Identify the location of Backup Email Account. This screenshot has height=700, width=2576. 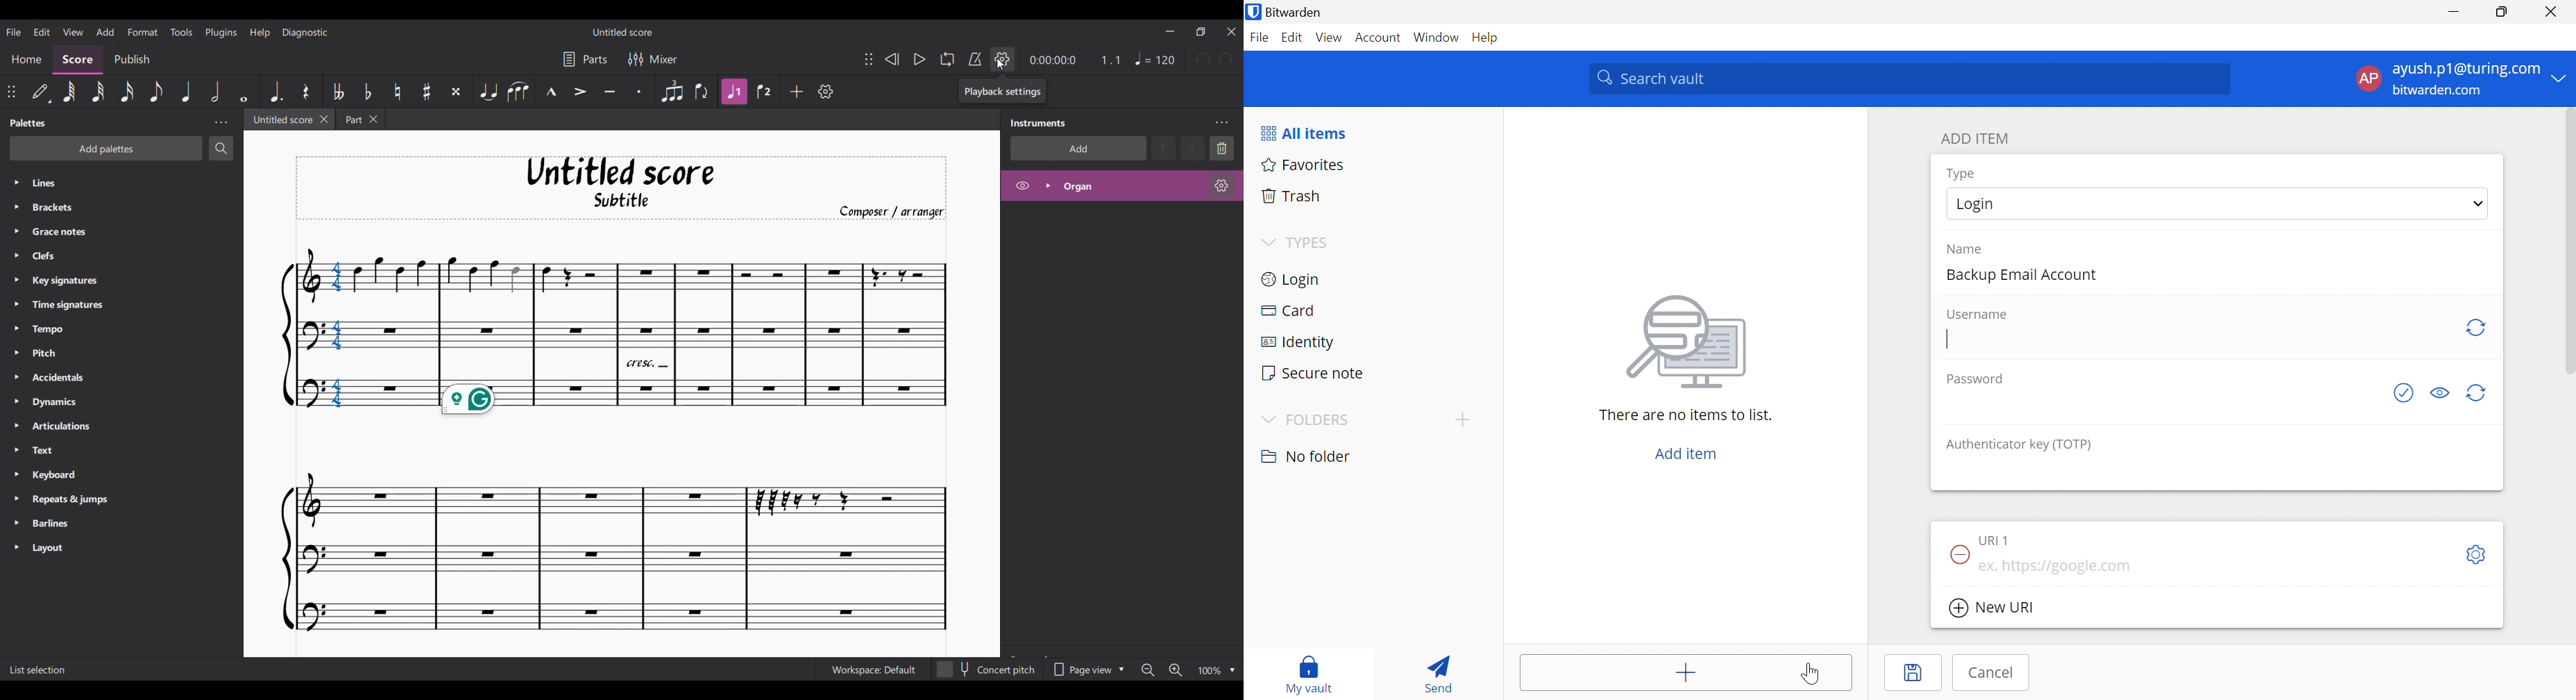
(2019, 276).